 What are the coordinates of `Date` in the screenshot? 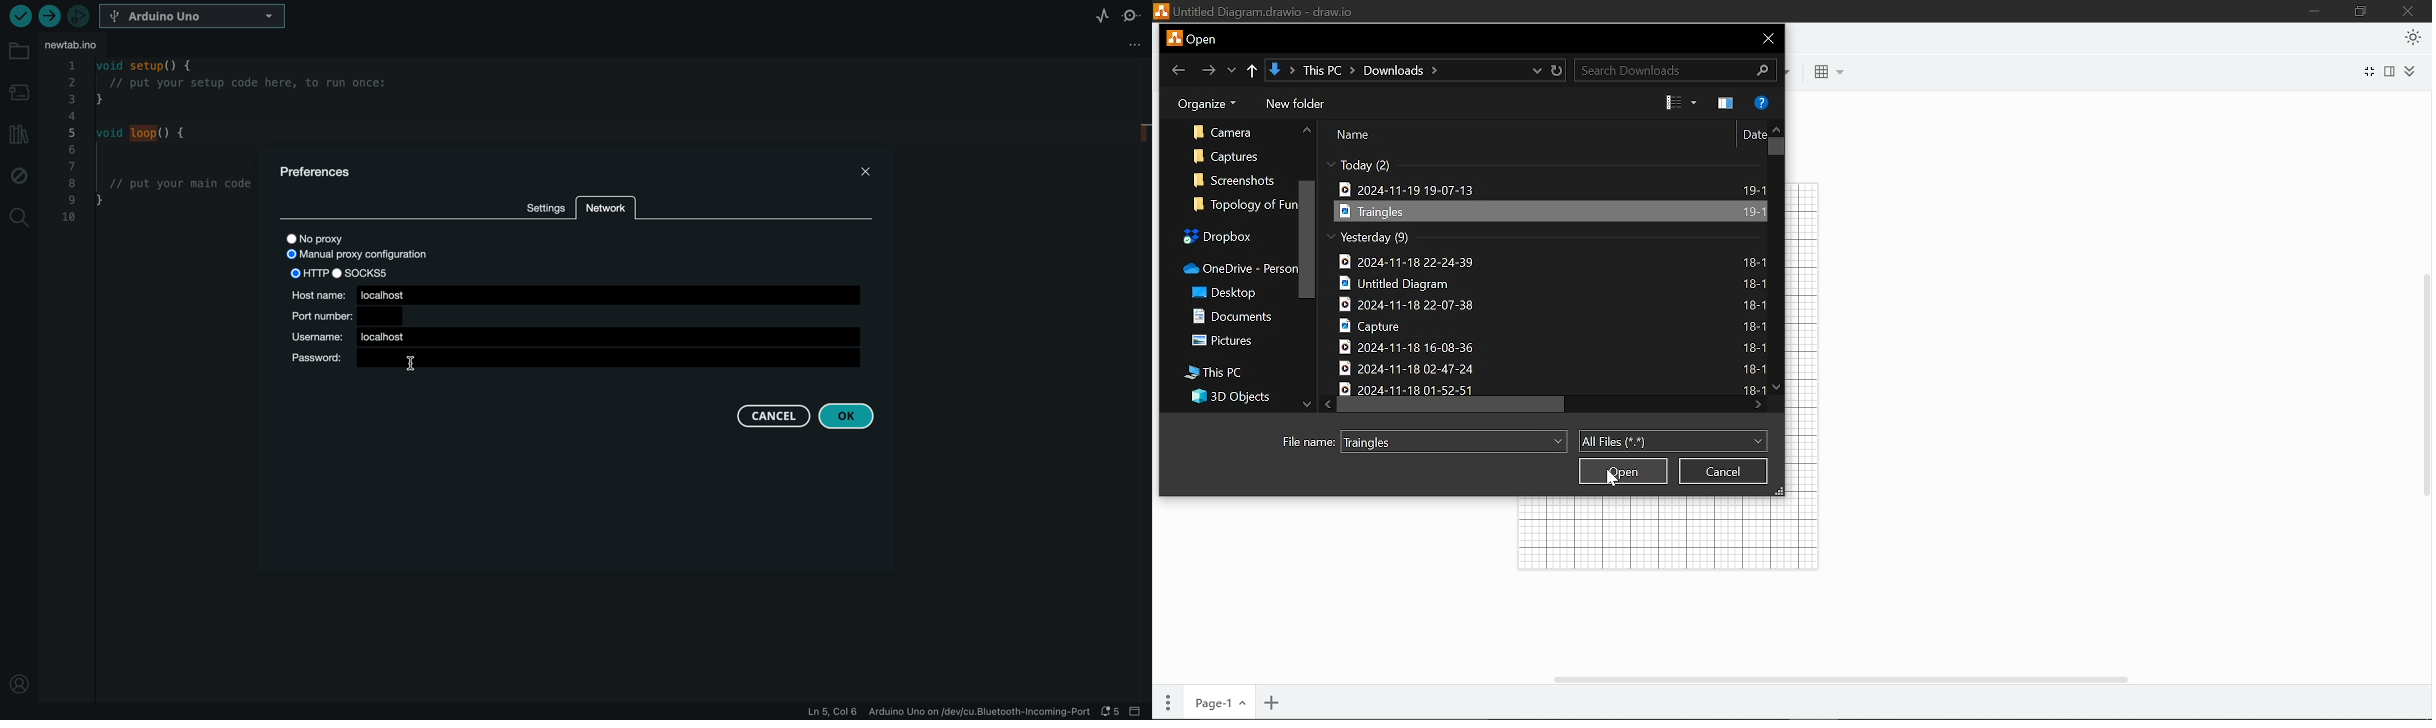 It's located at (1753, 135).